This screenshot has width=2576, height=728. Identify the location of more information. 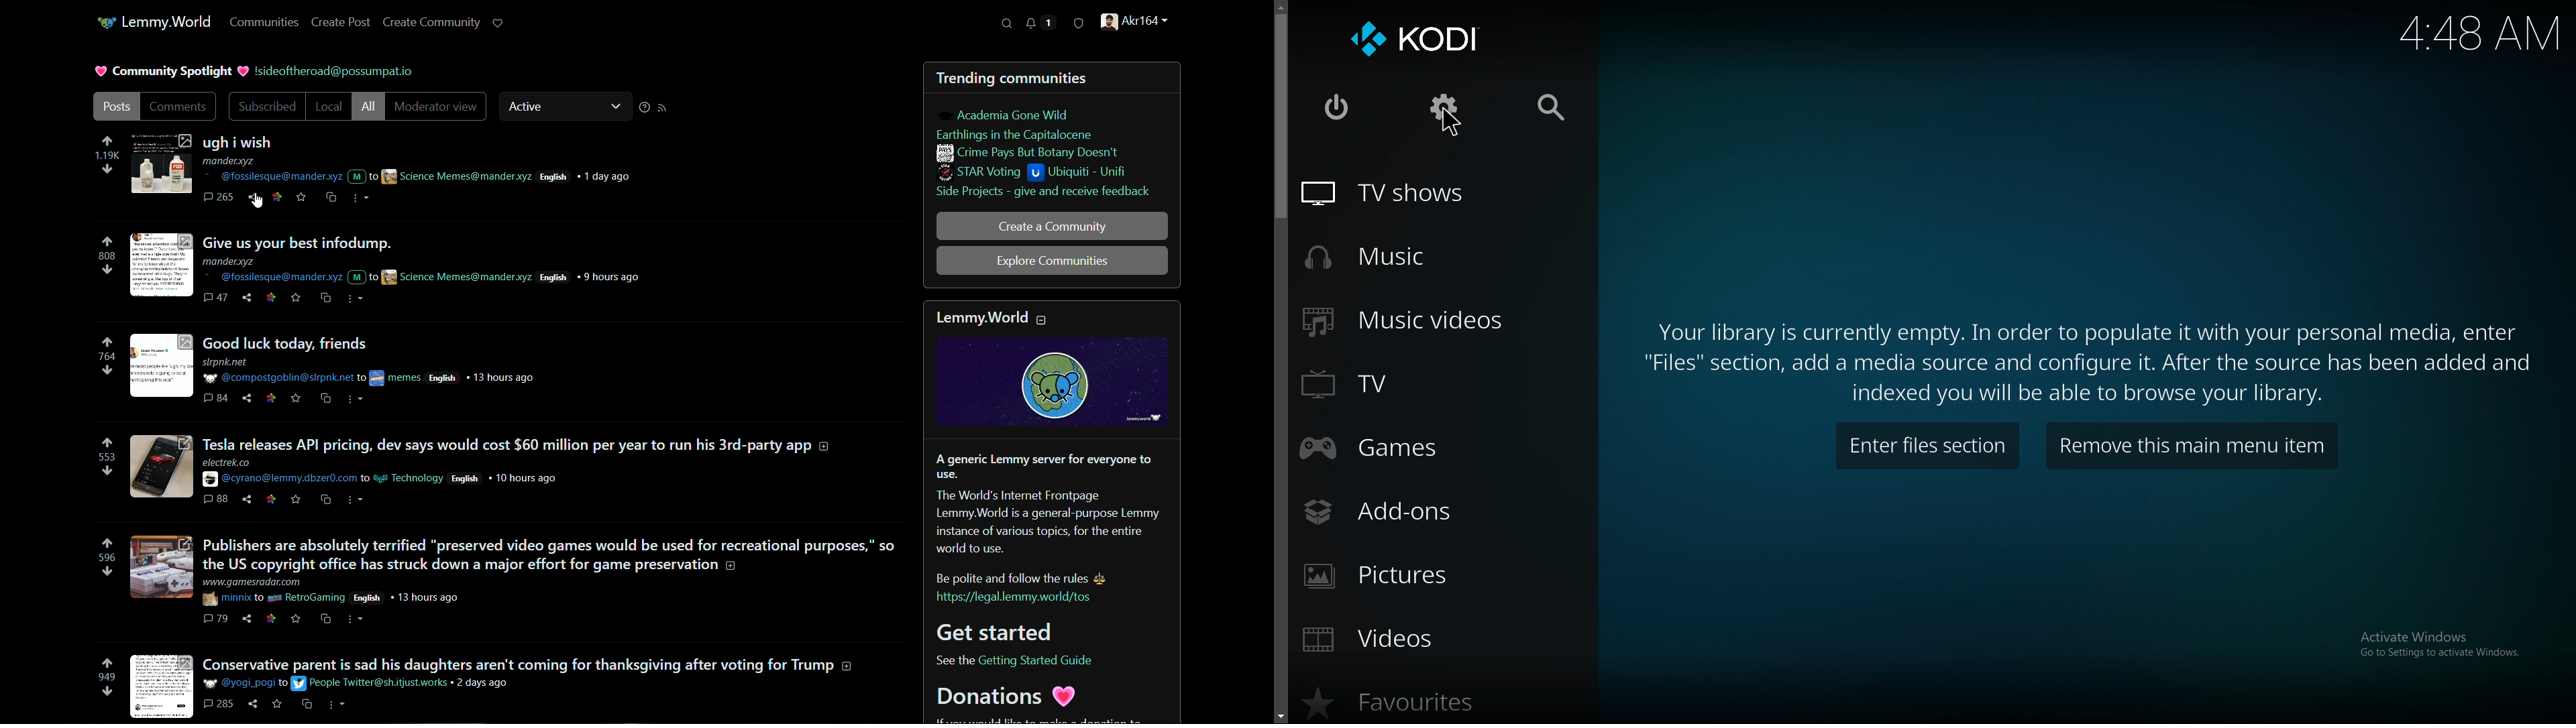
(732, 566).